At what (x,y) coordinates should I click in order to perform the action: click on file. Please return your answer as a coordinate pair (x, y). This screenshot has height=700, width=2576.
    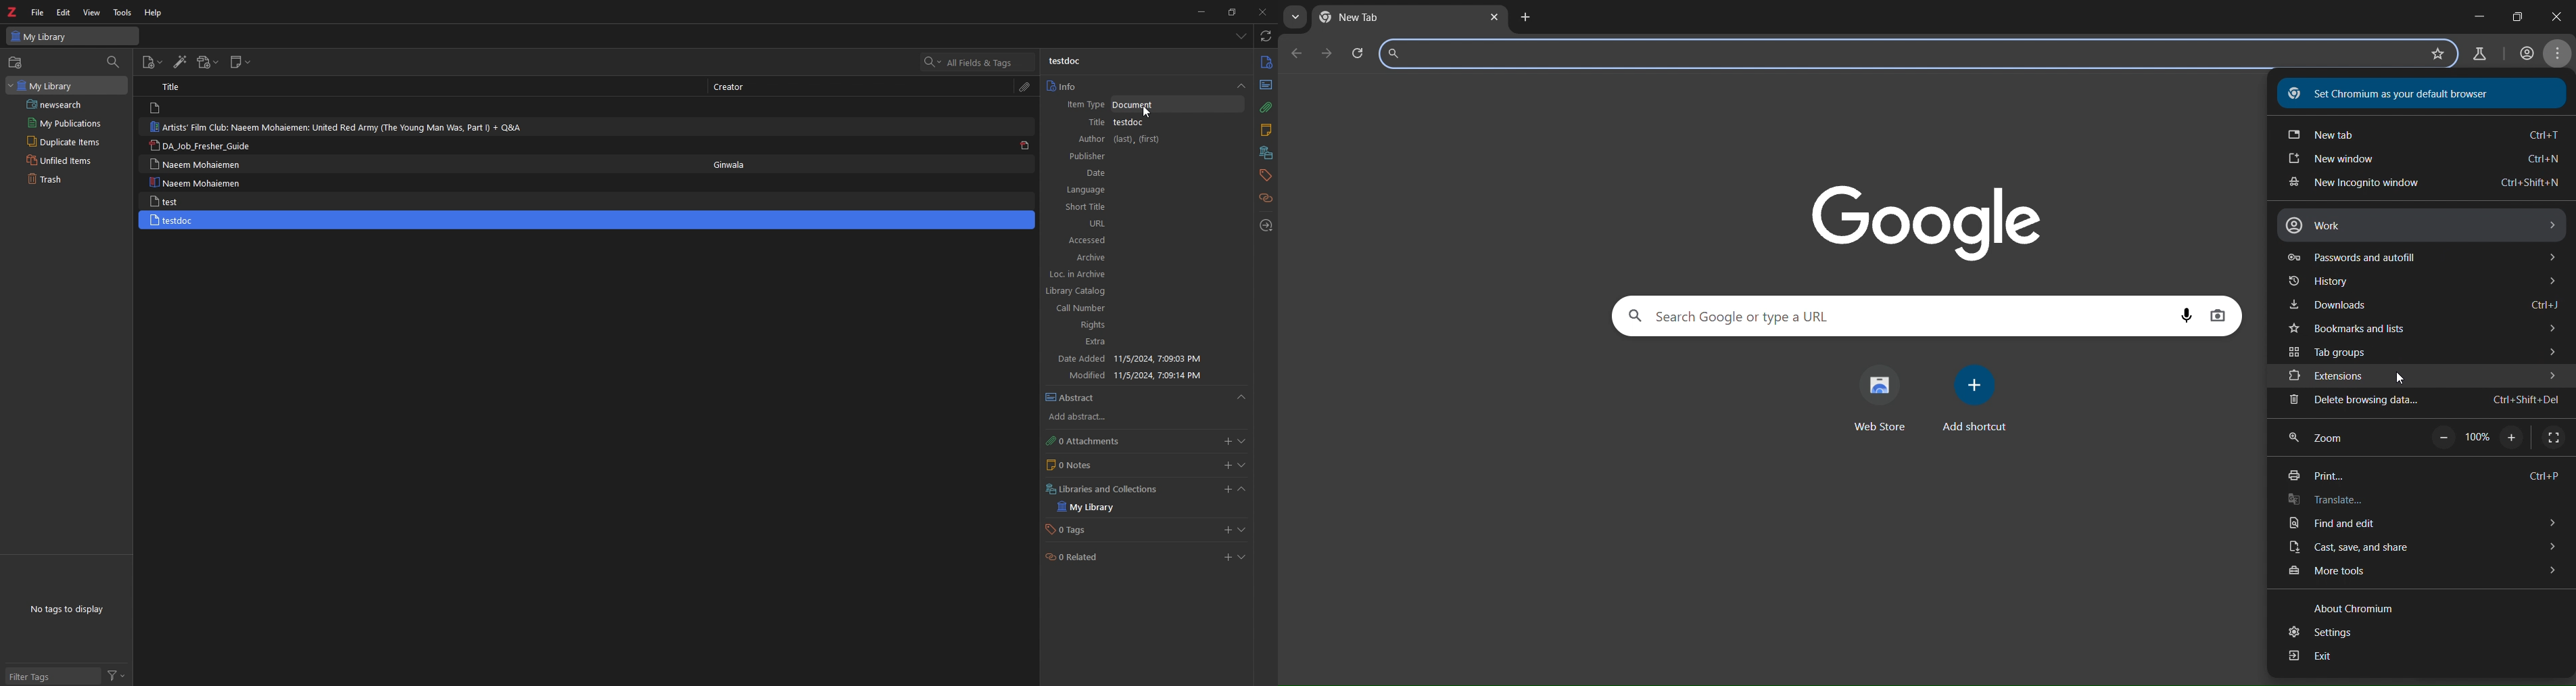
    Looking at the image, I should click on (38, 12).